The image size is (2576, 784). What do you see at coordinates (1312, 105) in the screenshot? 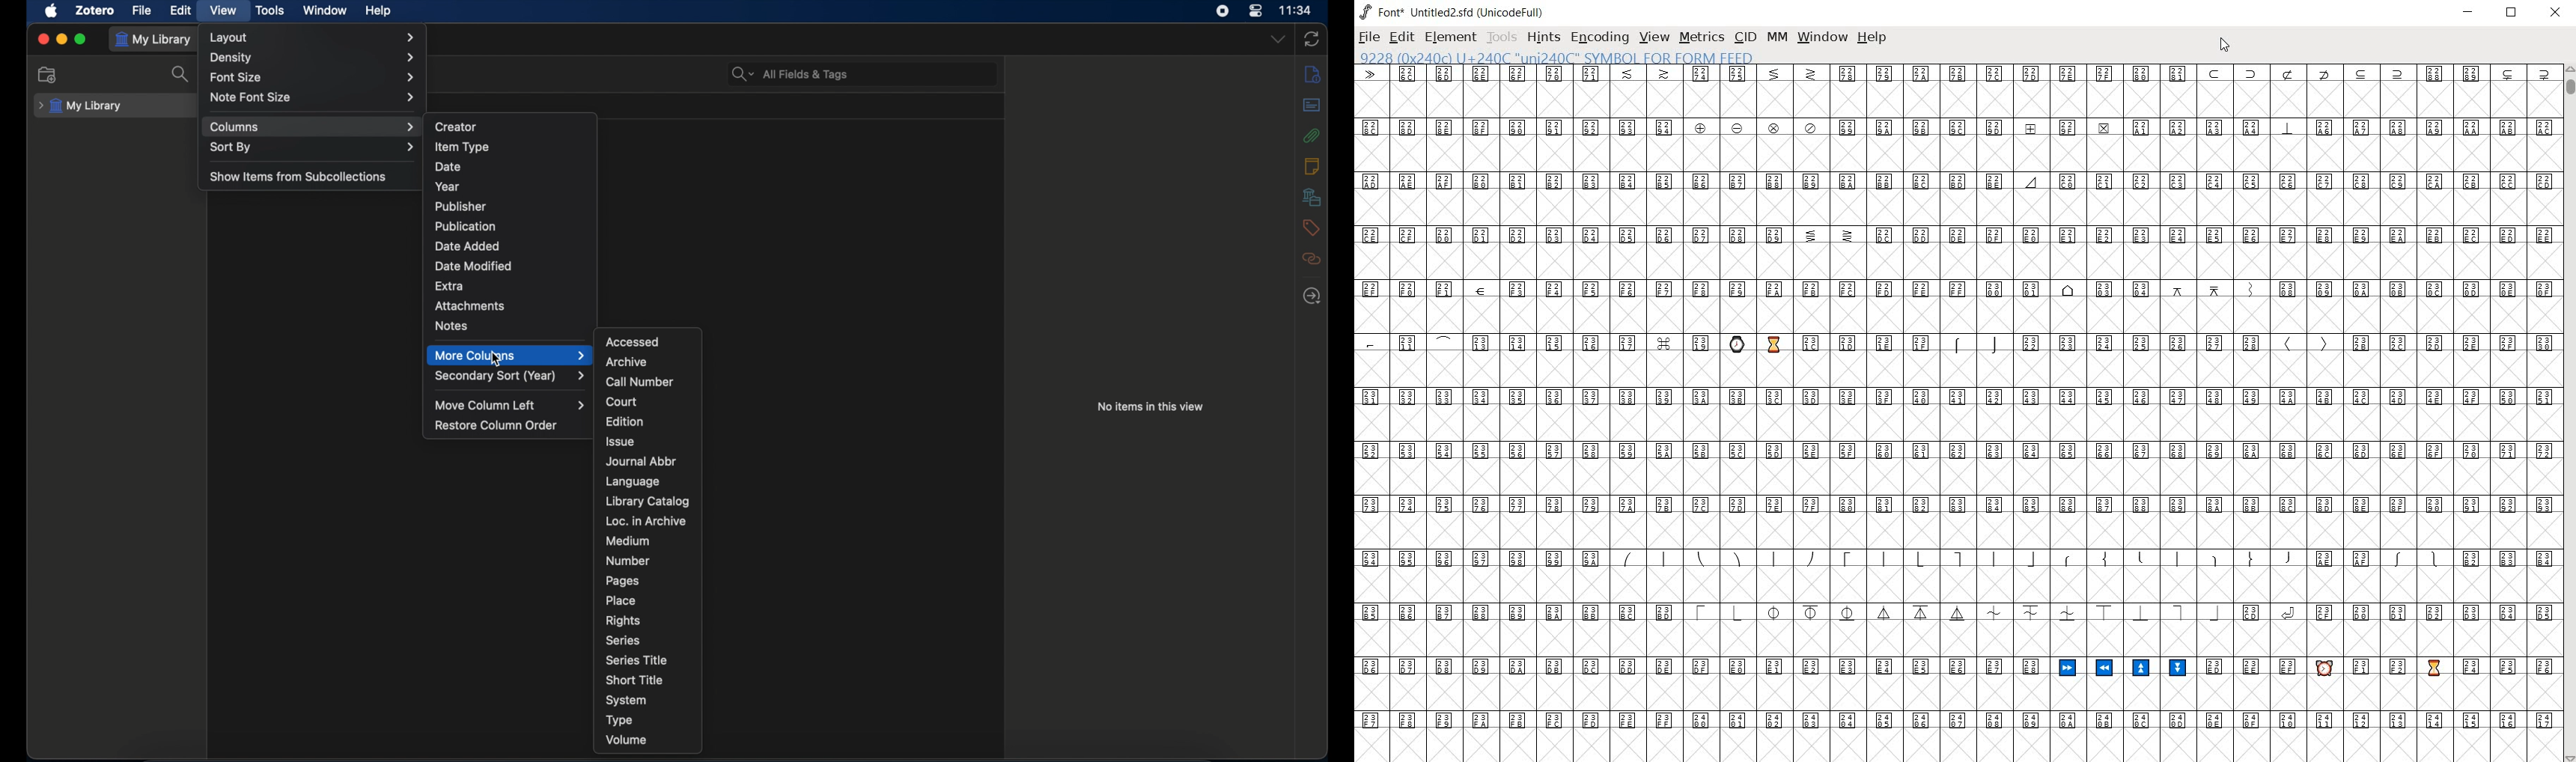
I see `abstract` at bounding box center [1312, 105].